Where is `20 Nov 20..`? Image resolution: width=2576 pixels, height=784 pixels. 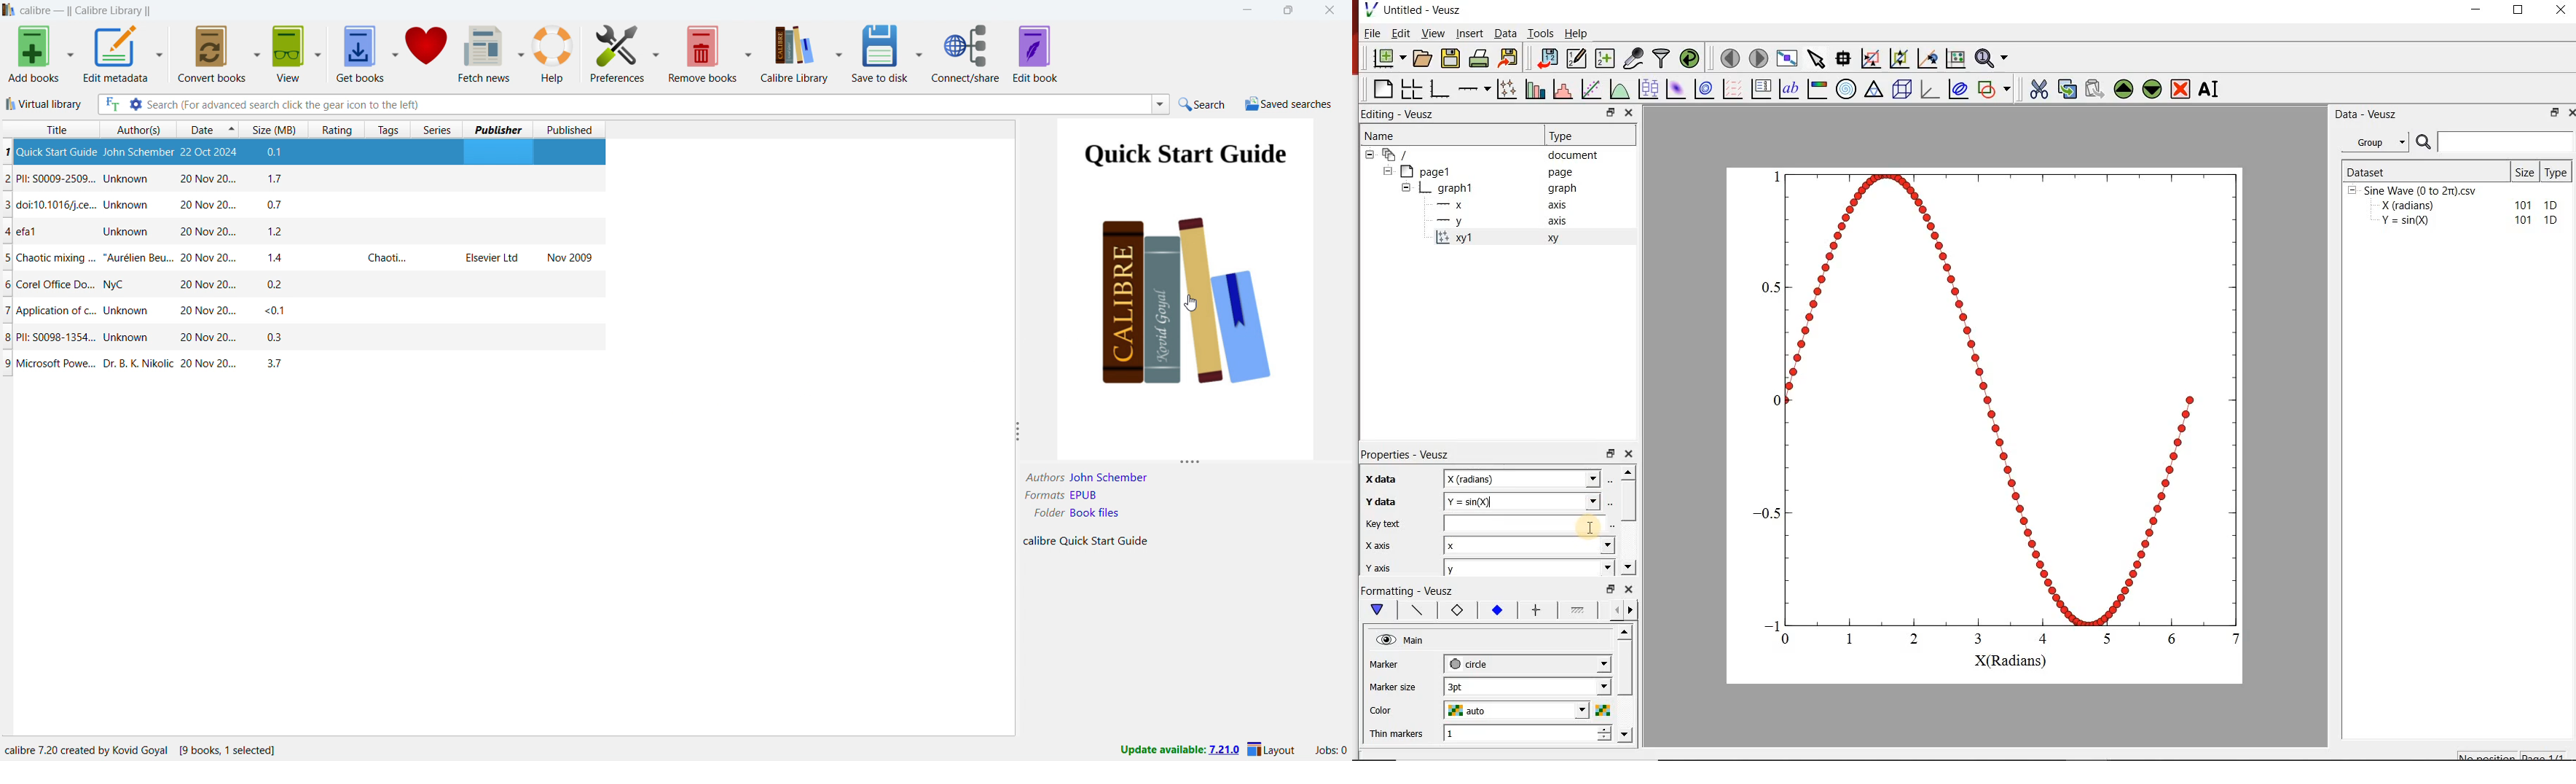 20 Nov 20.. is located at coordinates (200, 311).